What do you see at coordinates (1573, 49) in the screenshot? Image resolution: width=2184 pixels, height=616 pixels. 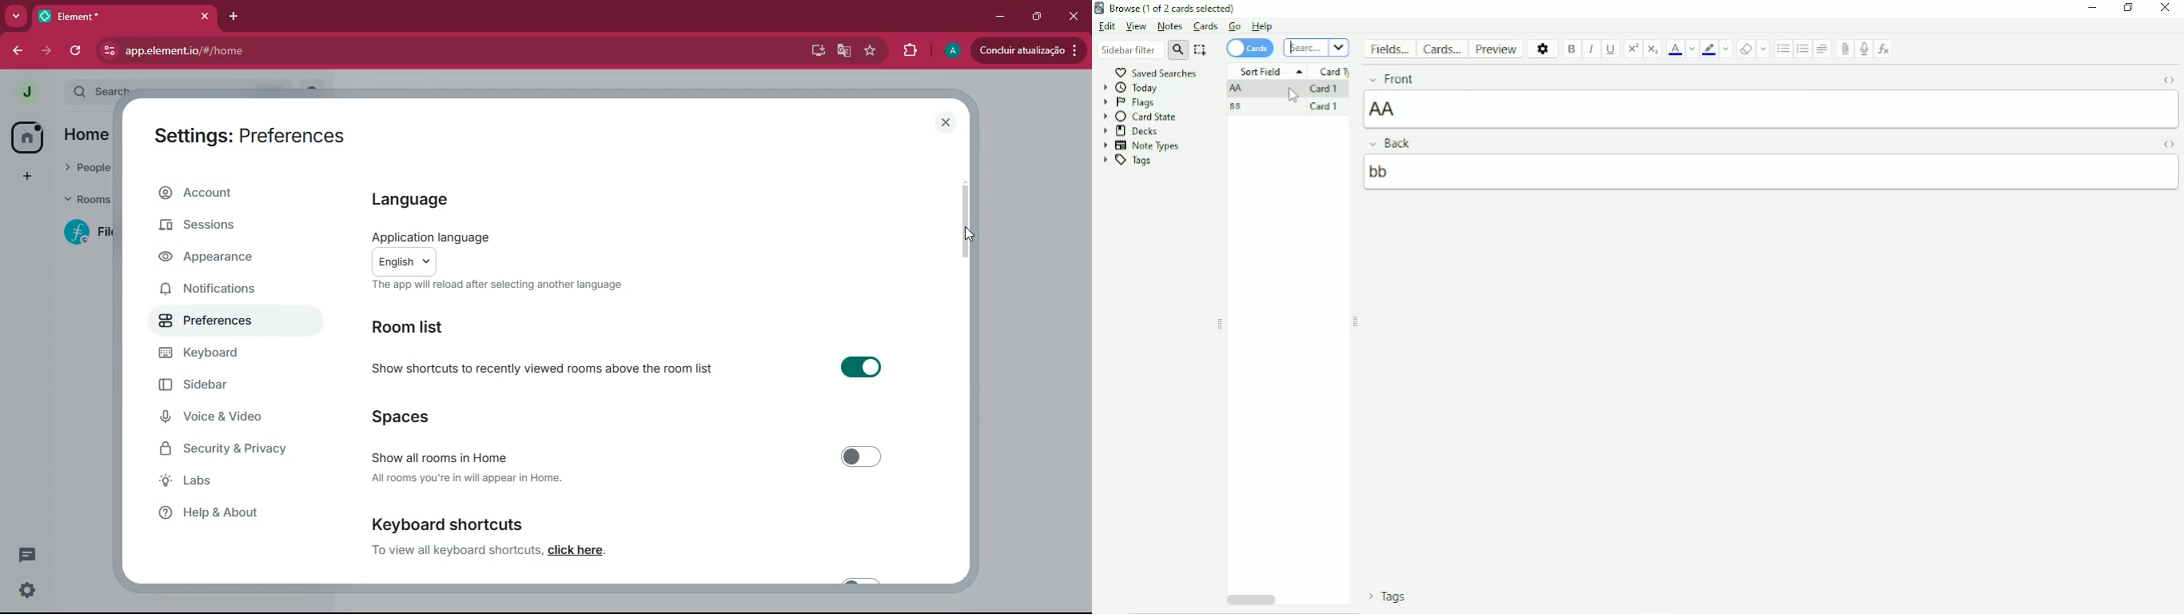 I see `Bold` at bounding box center [1573, 49].